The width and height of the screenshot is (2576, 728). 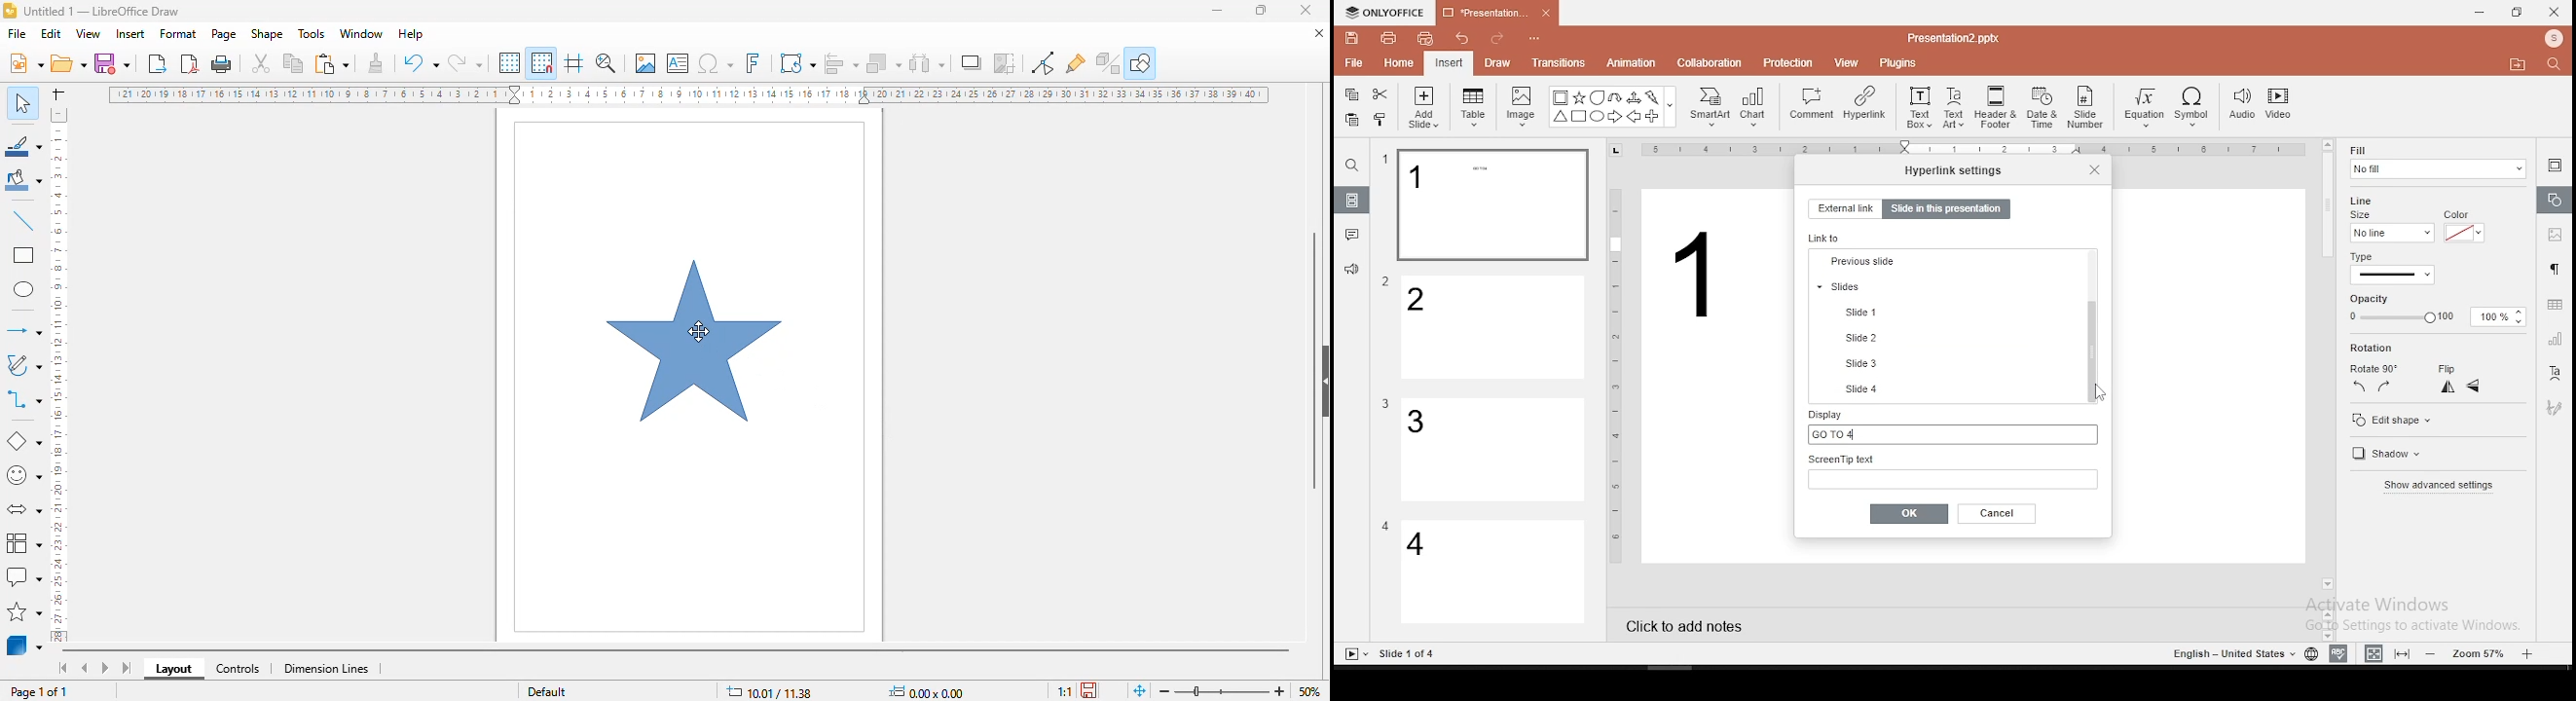 I want to click on clone formatting, so click(x=1383, y=122).